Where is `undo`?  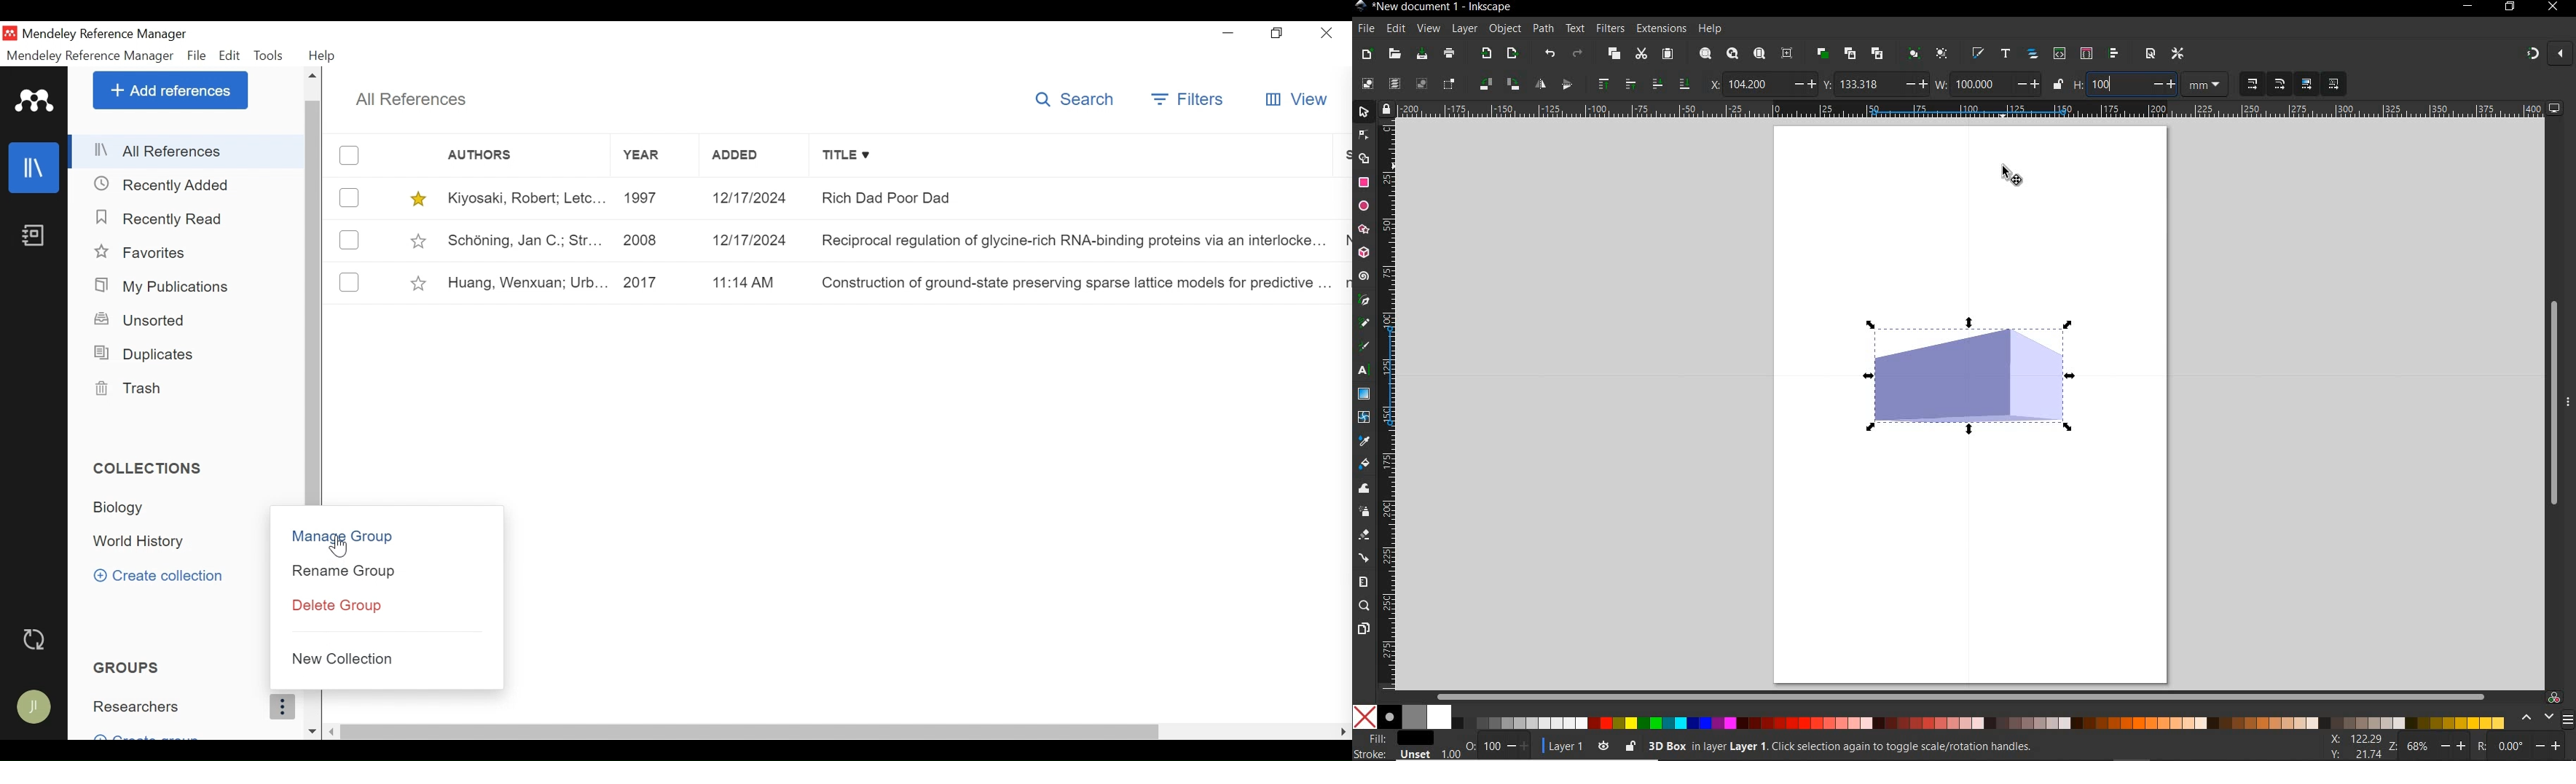 undo is located at coordinates (1550, 53).